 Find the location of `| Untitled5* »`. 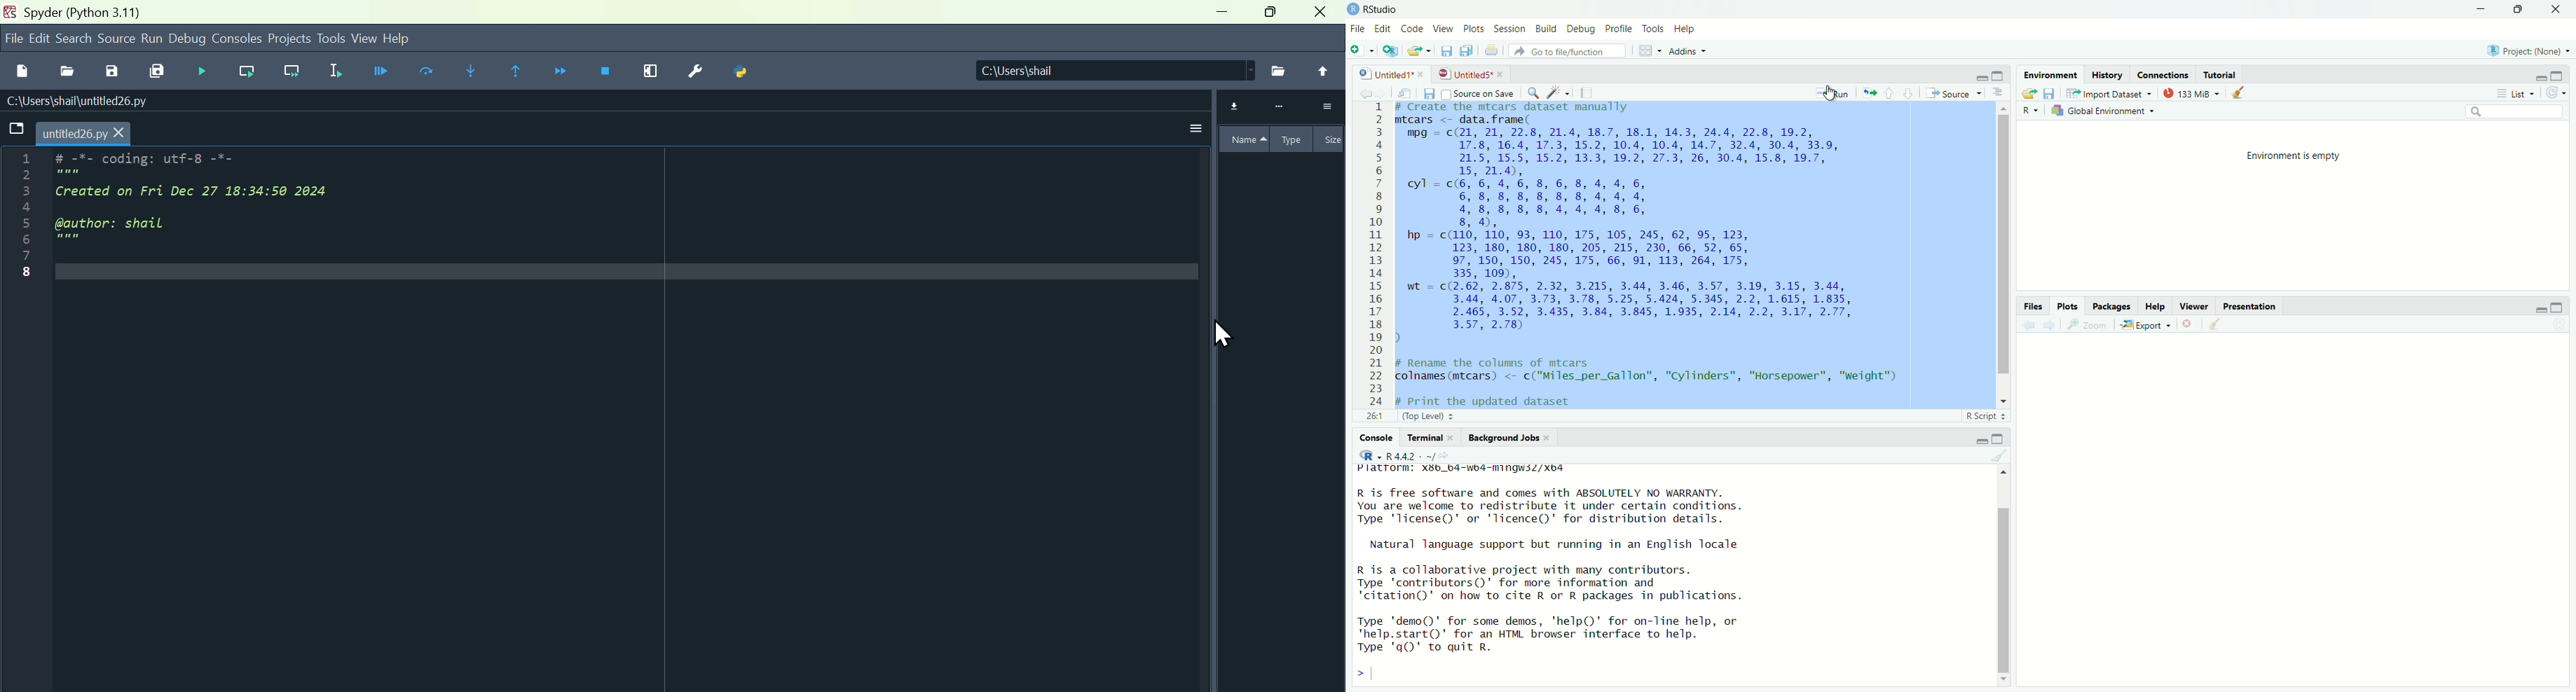

| Untitled5* » is located at coordinates (1470, 73).